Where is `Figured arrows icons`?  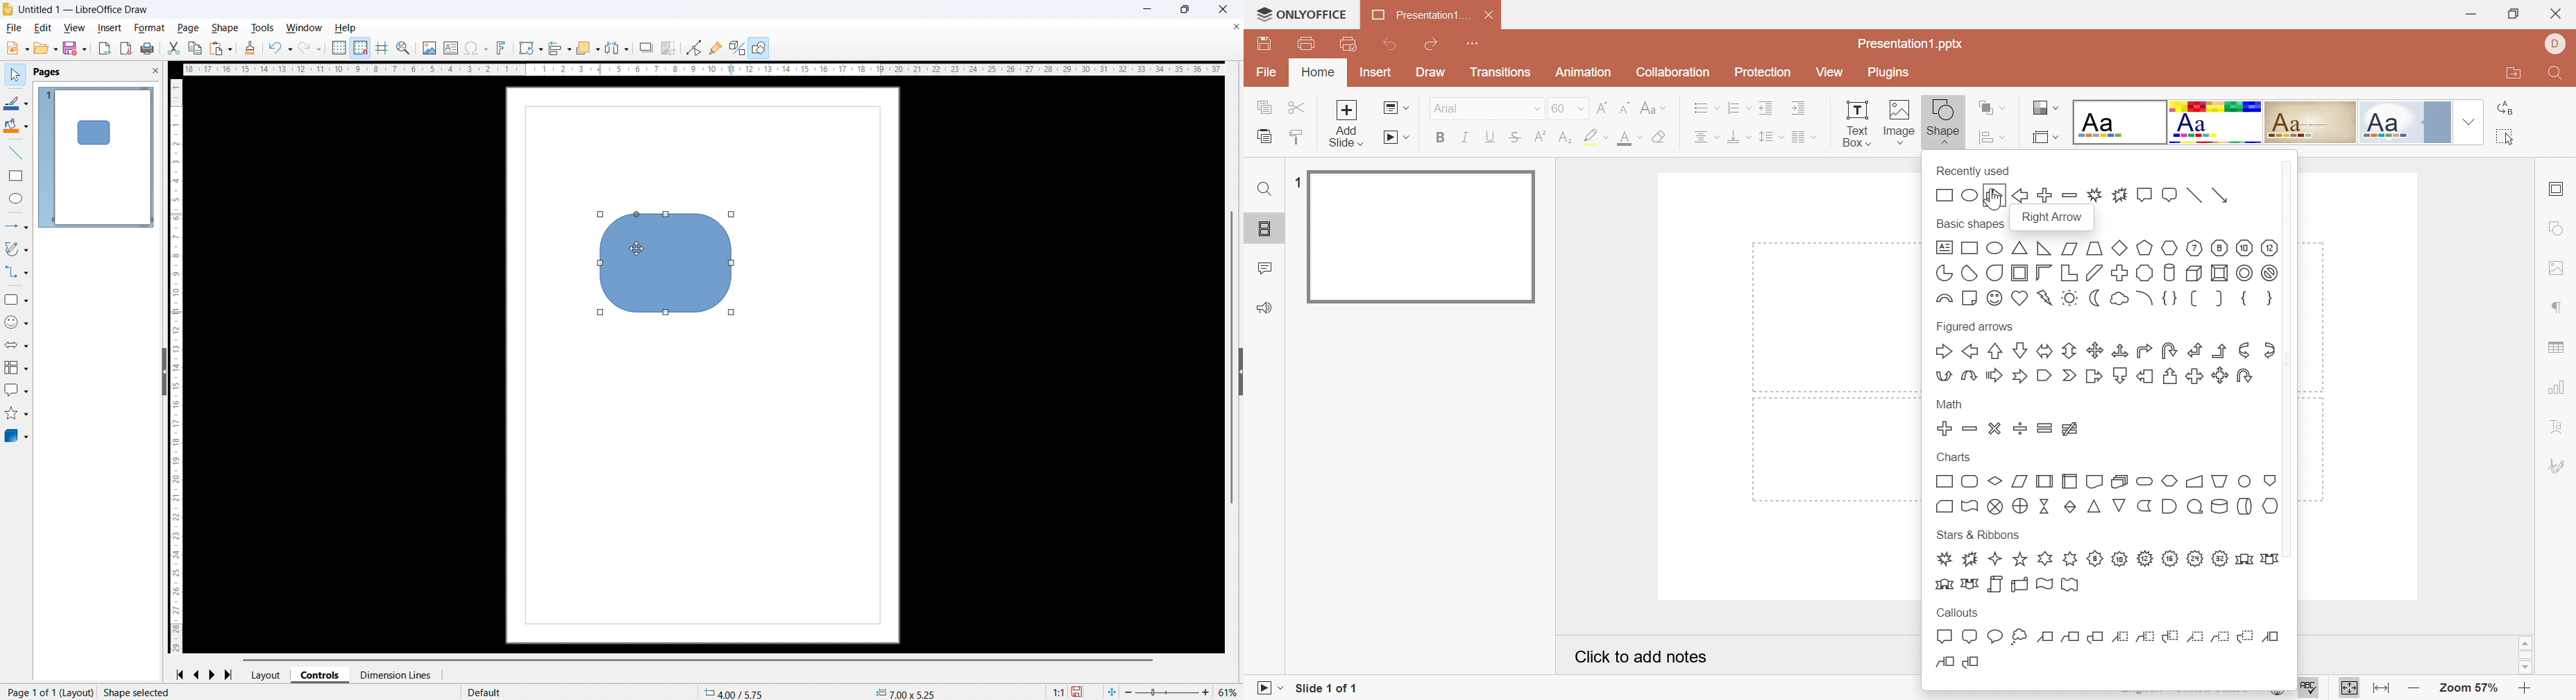 Figured arrows icons is located at coordinates (2106, 362).